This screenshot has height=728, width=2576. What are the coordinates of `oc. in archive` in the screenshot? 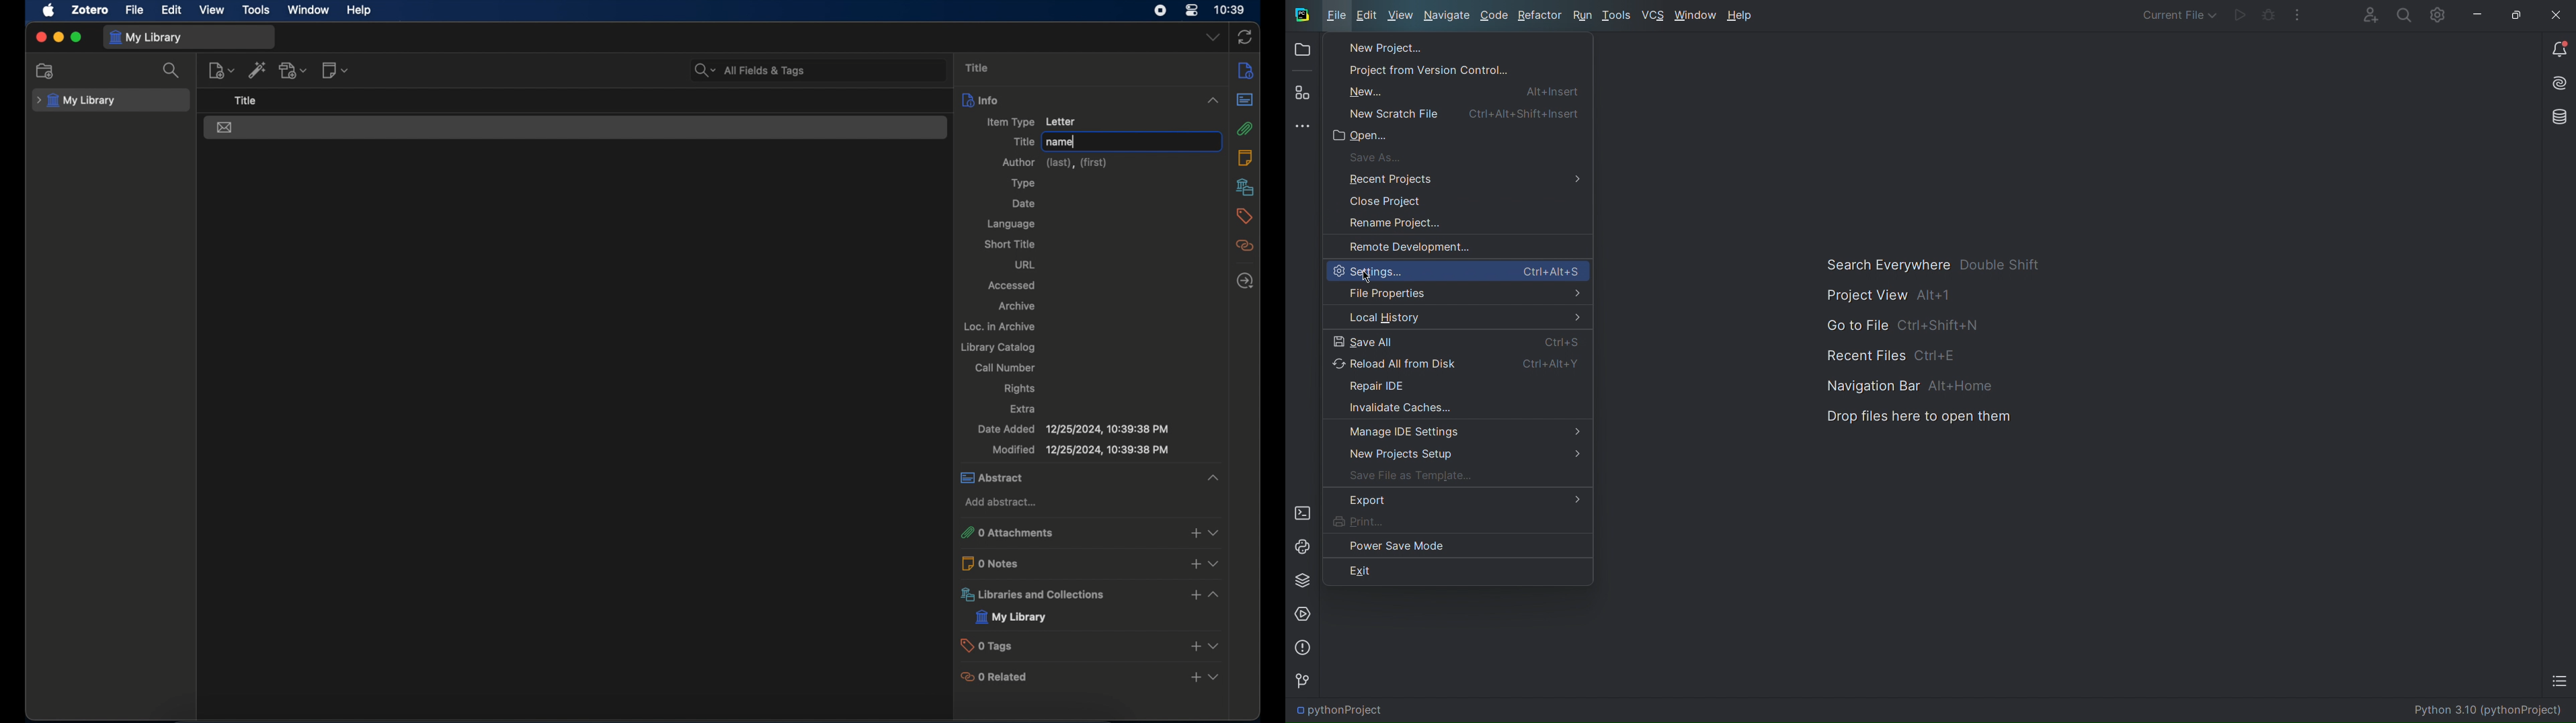 It's located at (999, 327).